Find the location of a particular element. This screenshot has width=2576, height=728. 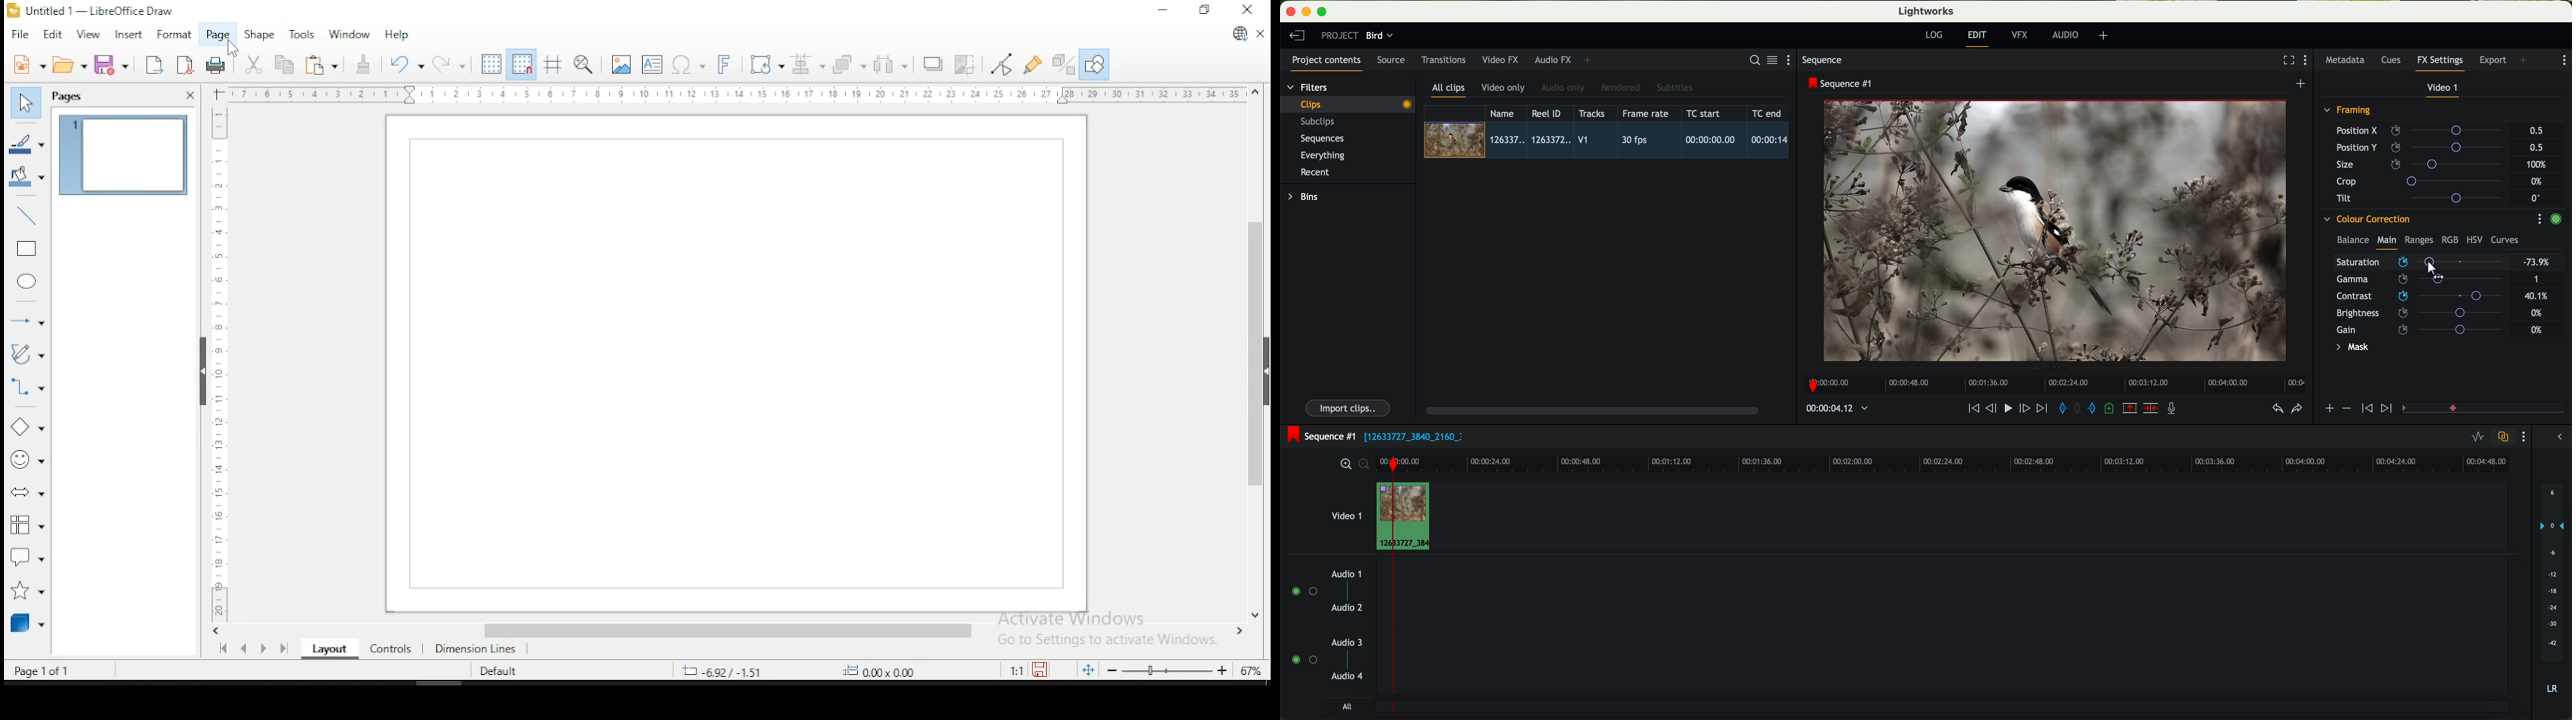

transformations is located at coordinates (765, 66).